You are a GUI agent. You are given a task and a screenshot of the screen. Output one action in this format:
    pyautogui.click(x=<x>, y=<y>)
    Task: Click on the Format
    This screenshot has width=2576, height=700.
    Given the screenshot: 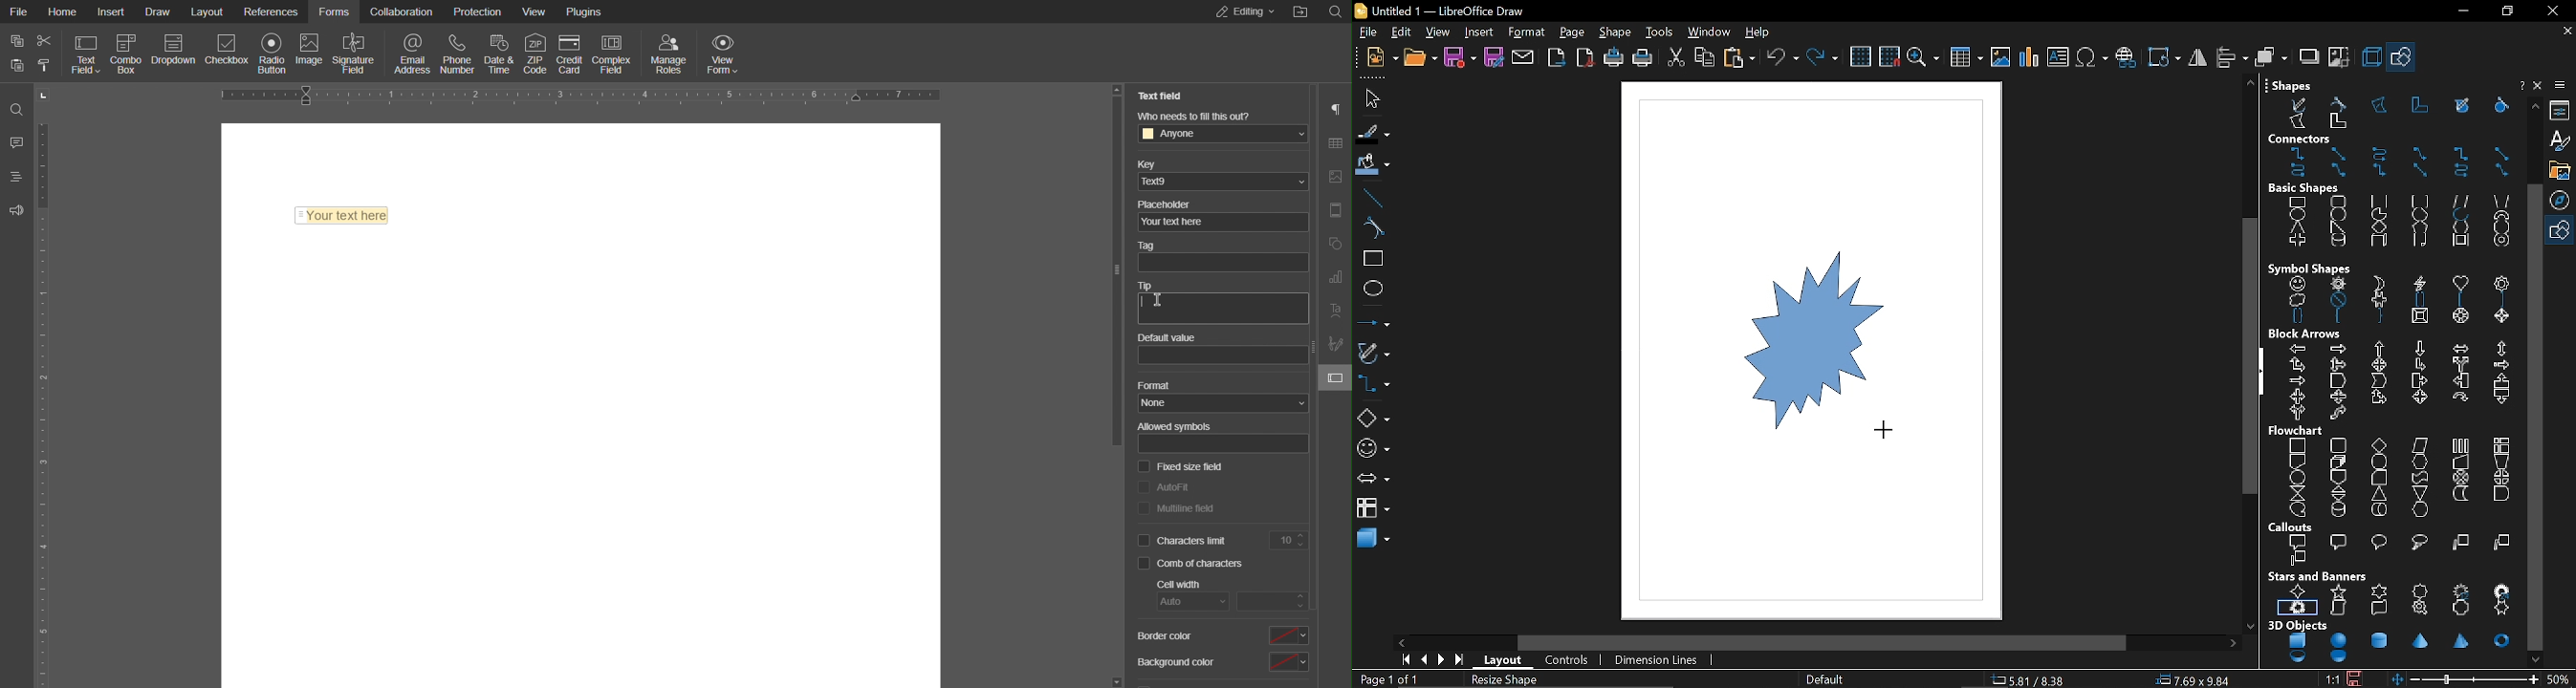 What is the action you would take?
    pyautogui.click(x=1223, y=385)
    